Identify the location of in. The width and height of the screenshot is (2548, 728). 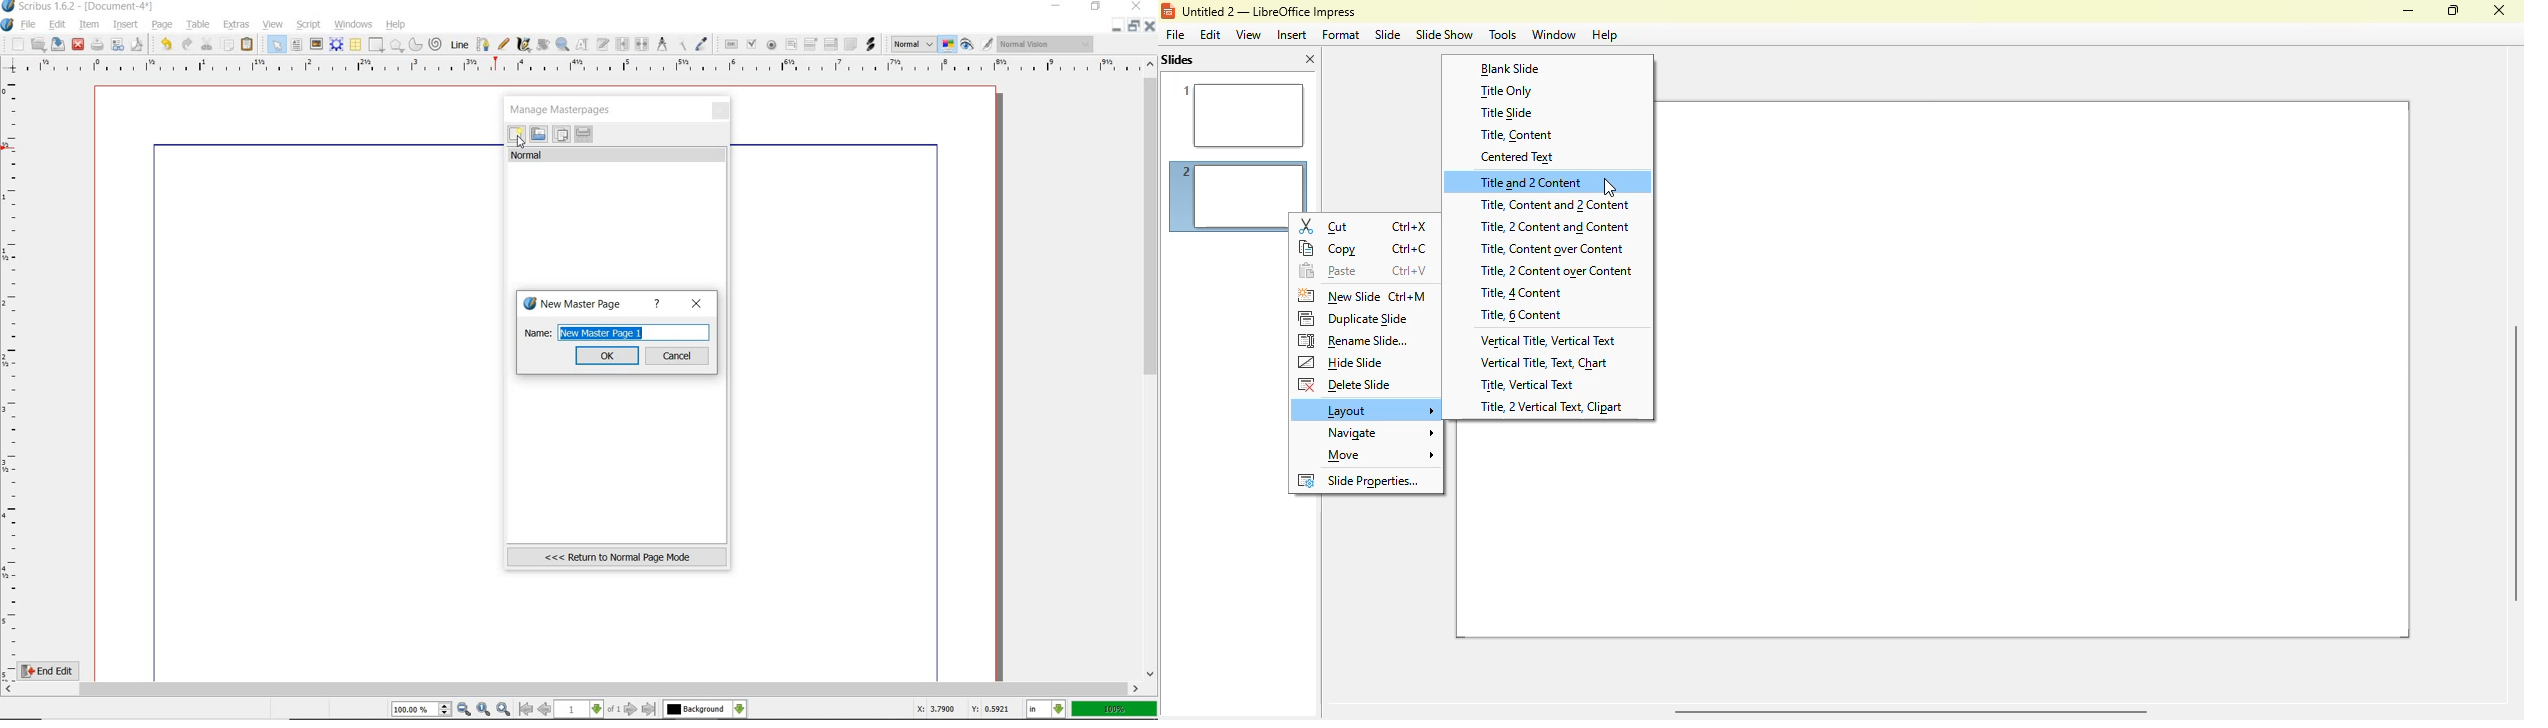
(1047, 710).